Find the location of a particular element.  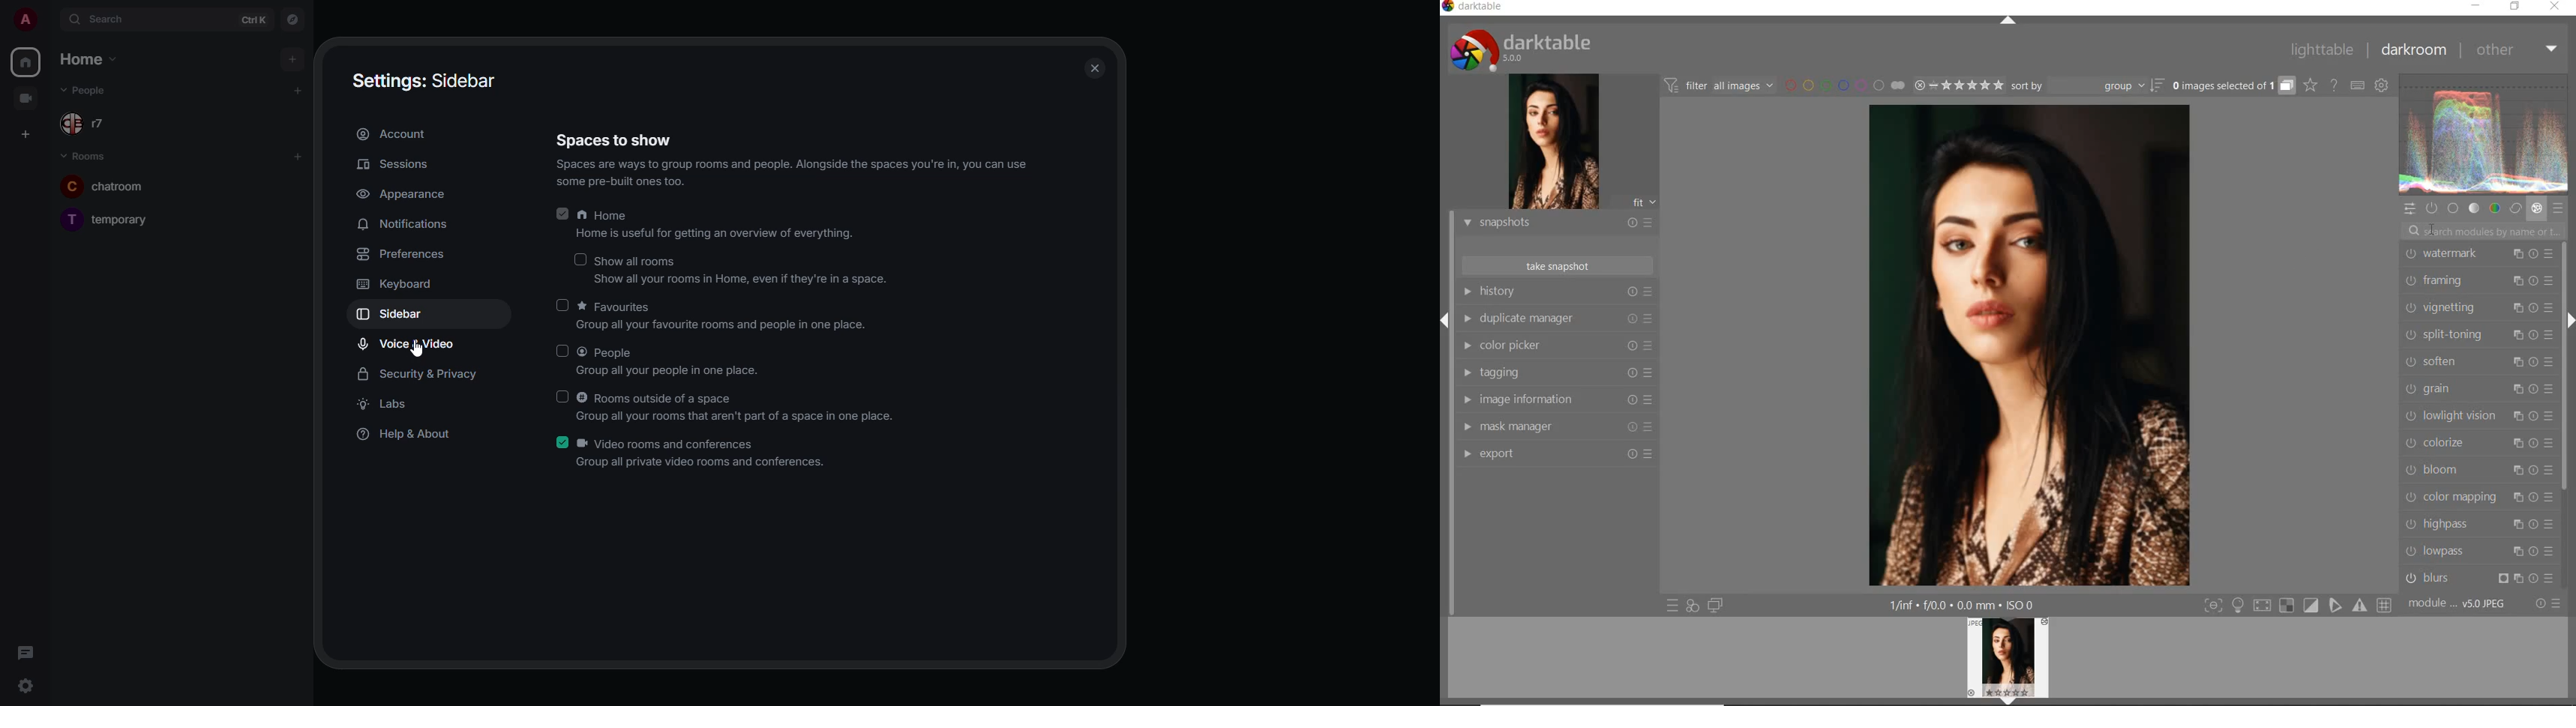

grain is located at coordinates (2477, 390).